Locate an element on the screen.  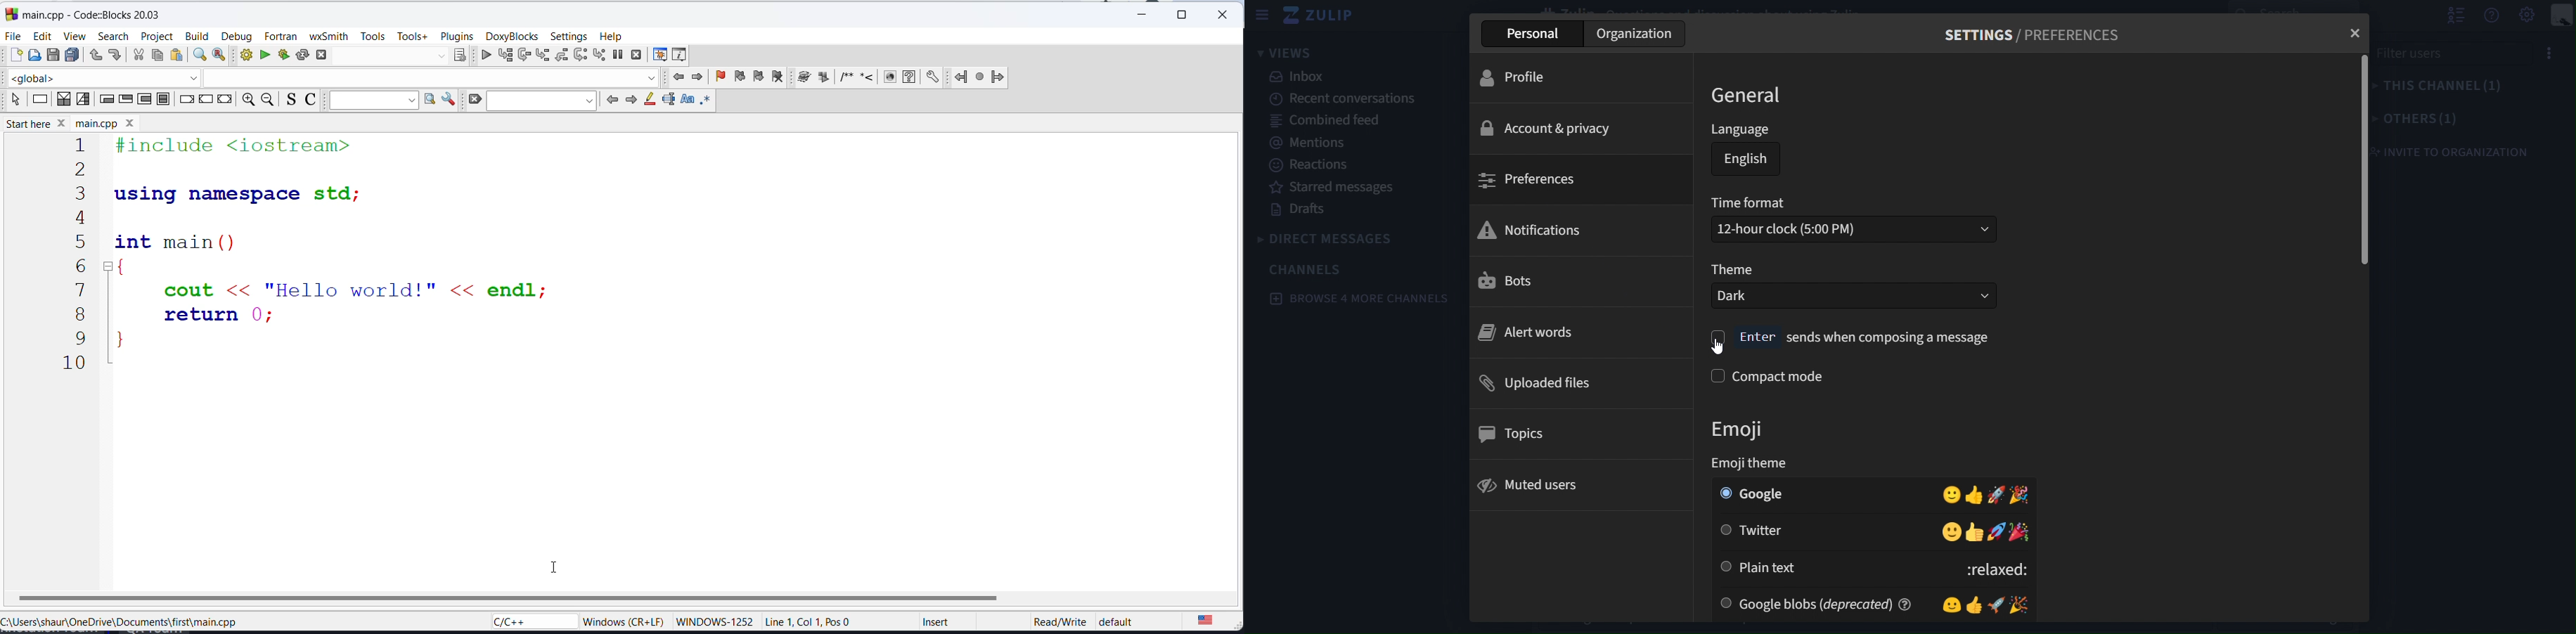
Checkbox is located at coordinates (1727, 566).